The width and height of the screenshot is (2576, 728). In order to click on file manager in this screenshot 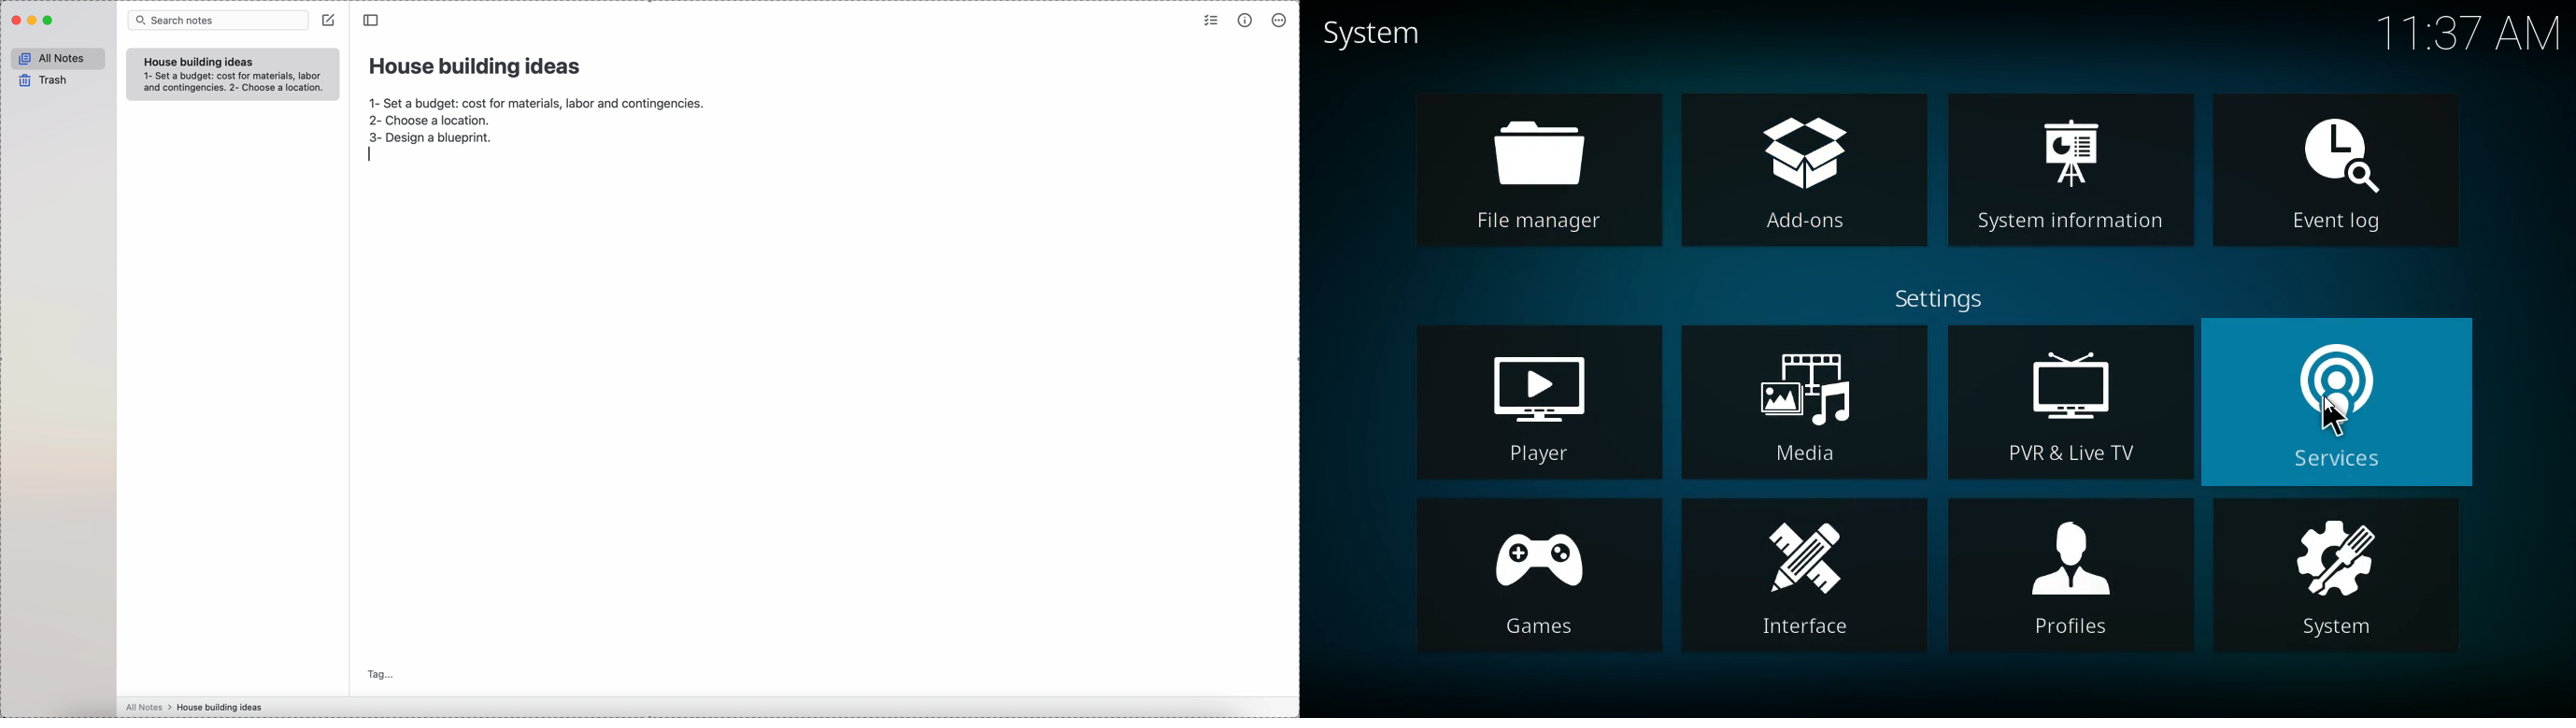, I will do `click(1534, 171)`.